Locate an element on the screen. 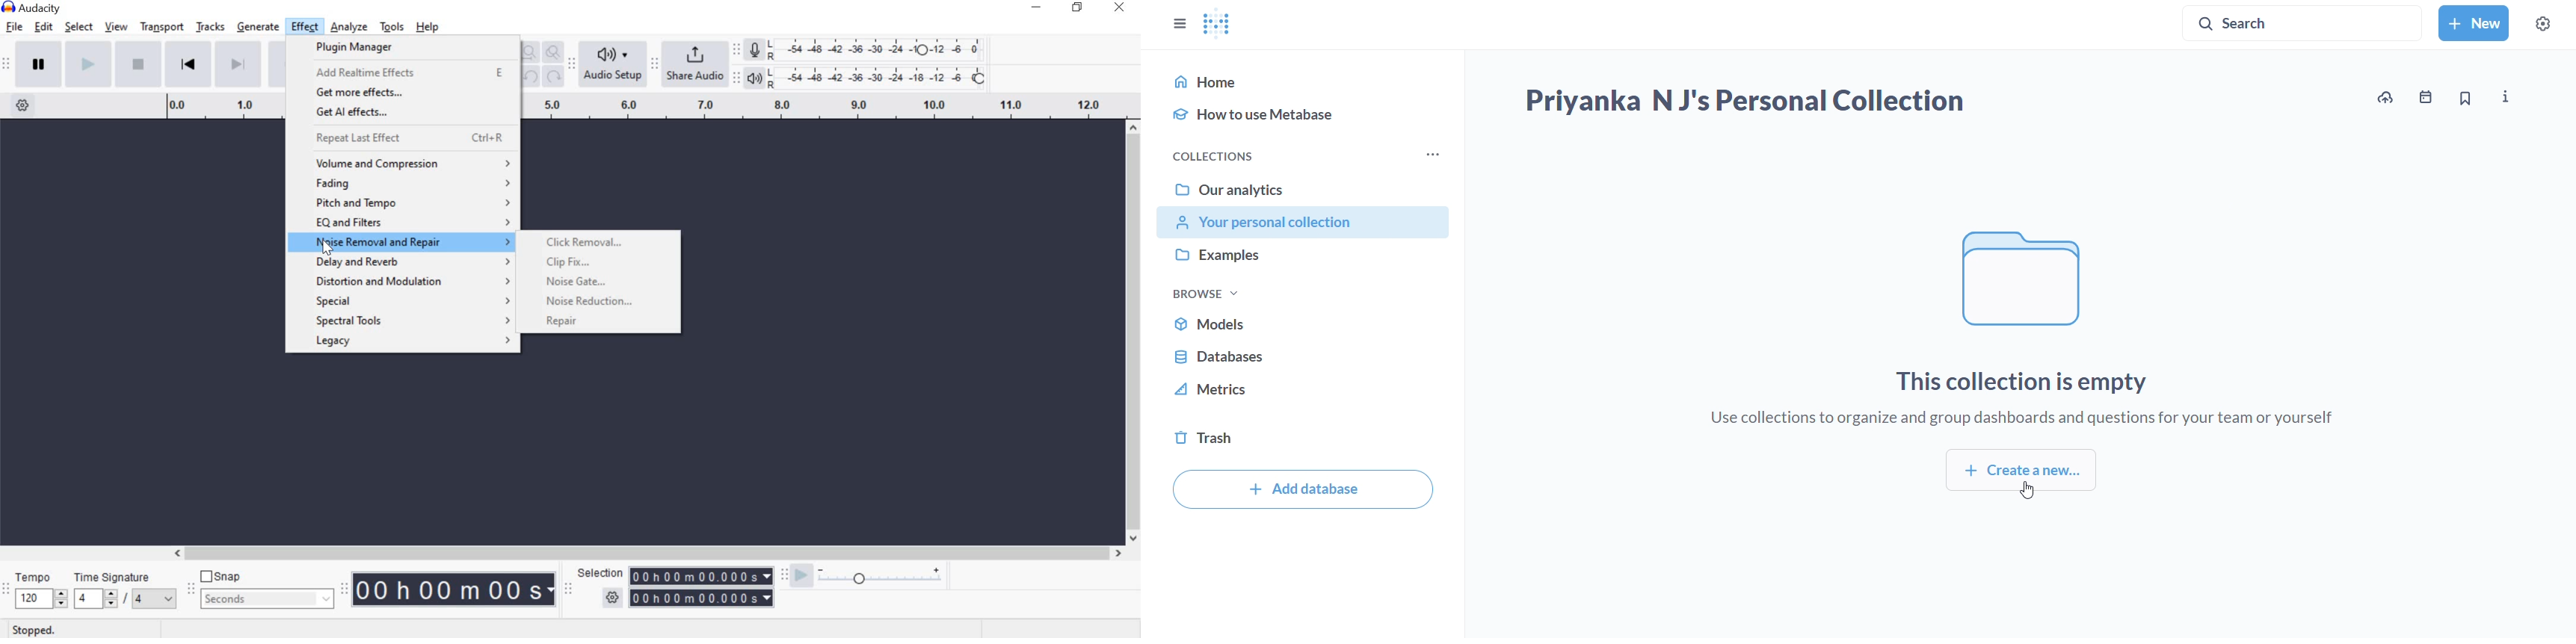  share audio is located at coordinates (695, 61).